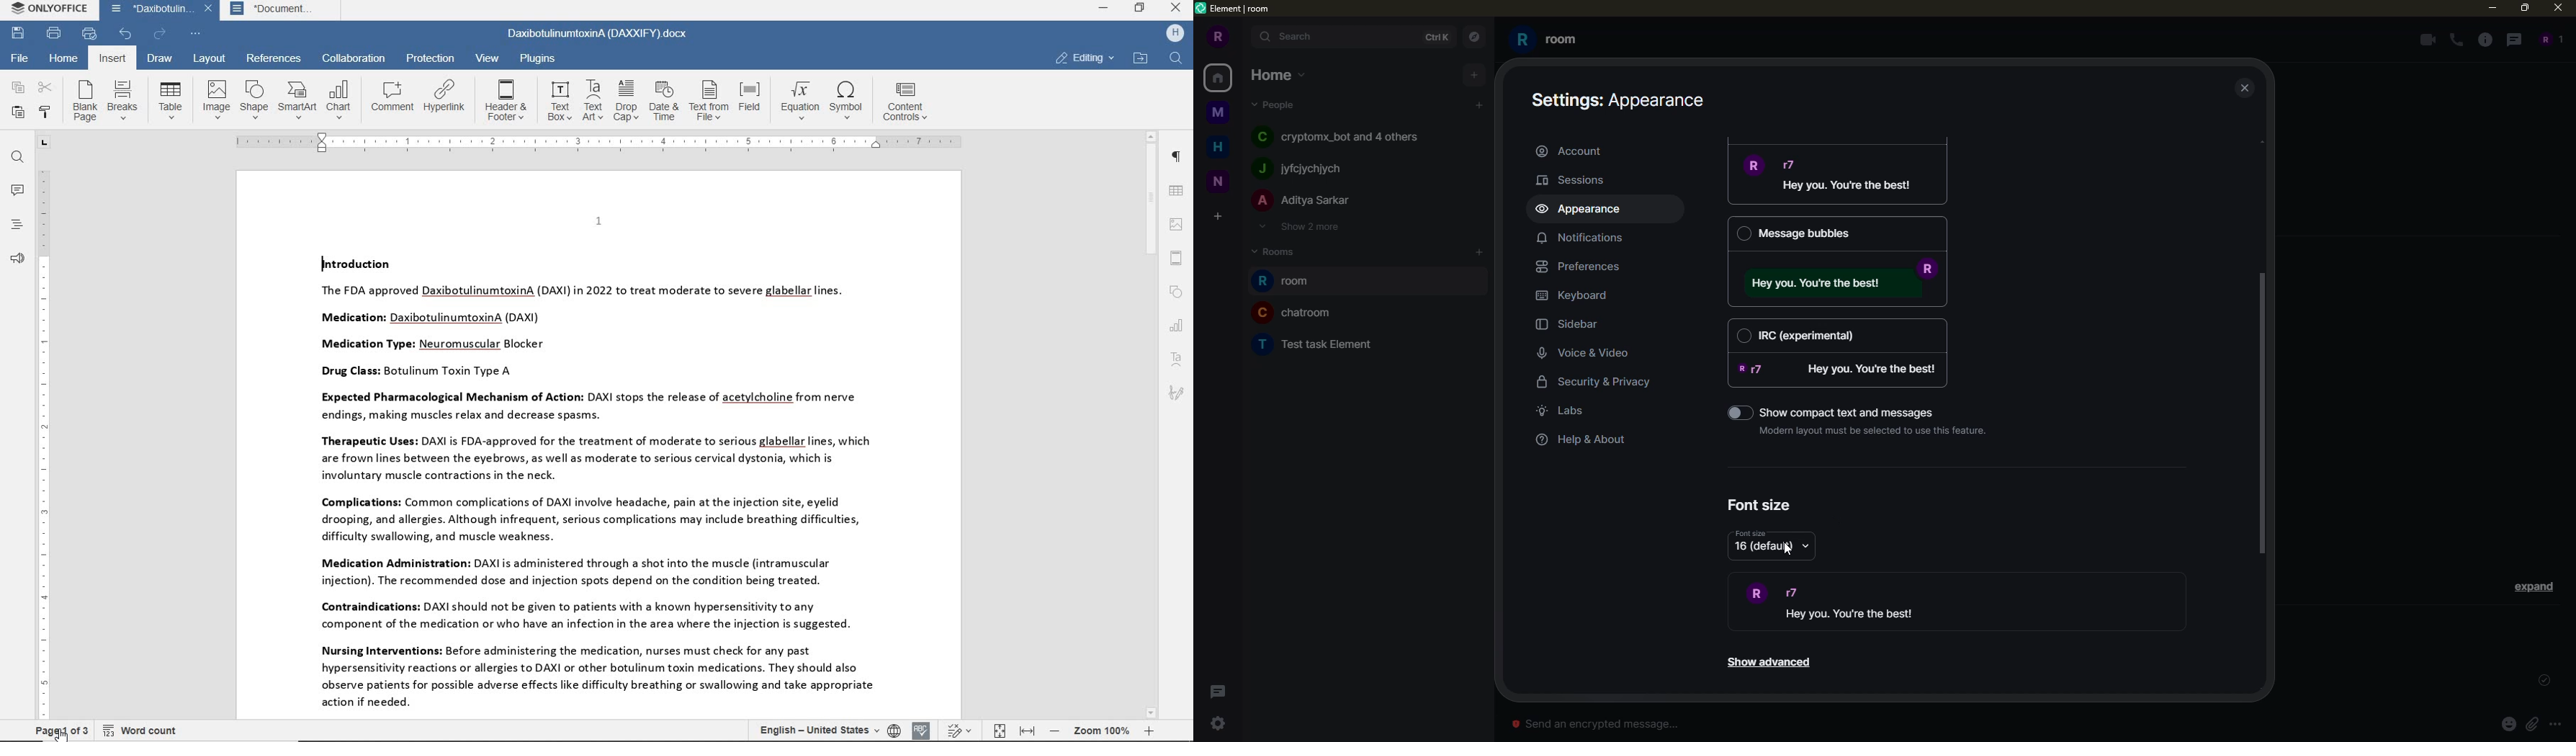 This screenshot has width=2576, height=756. Describe the element at coordinates (1215, 692) in the screenshot. I see `threads` at that location.